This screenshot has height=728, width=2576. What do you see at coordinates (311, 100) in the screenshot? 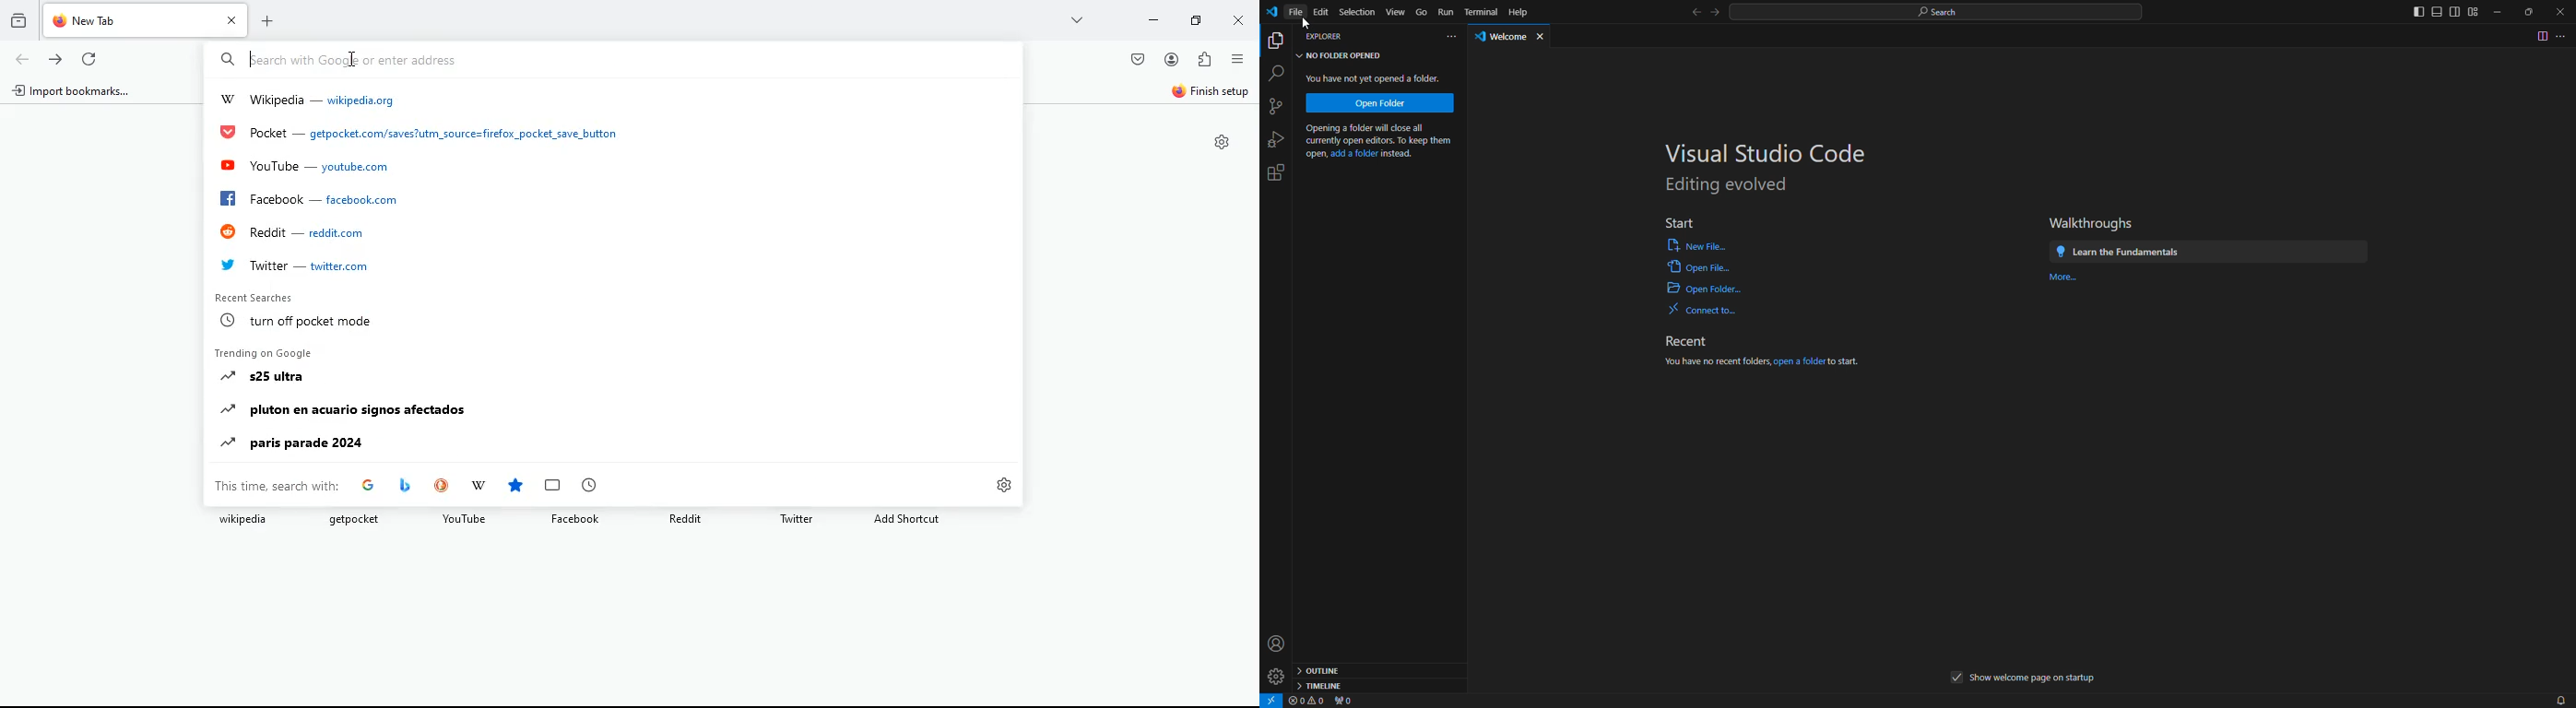
I see `W Wikipedia — wikipedia.org` at bounding box center [311, 100].